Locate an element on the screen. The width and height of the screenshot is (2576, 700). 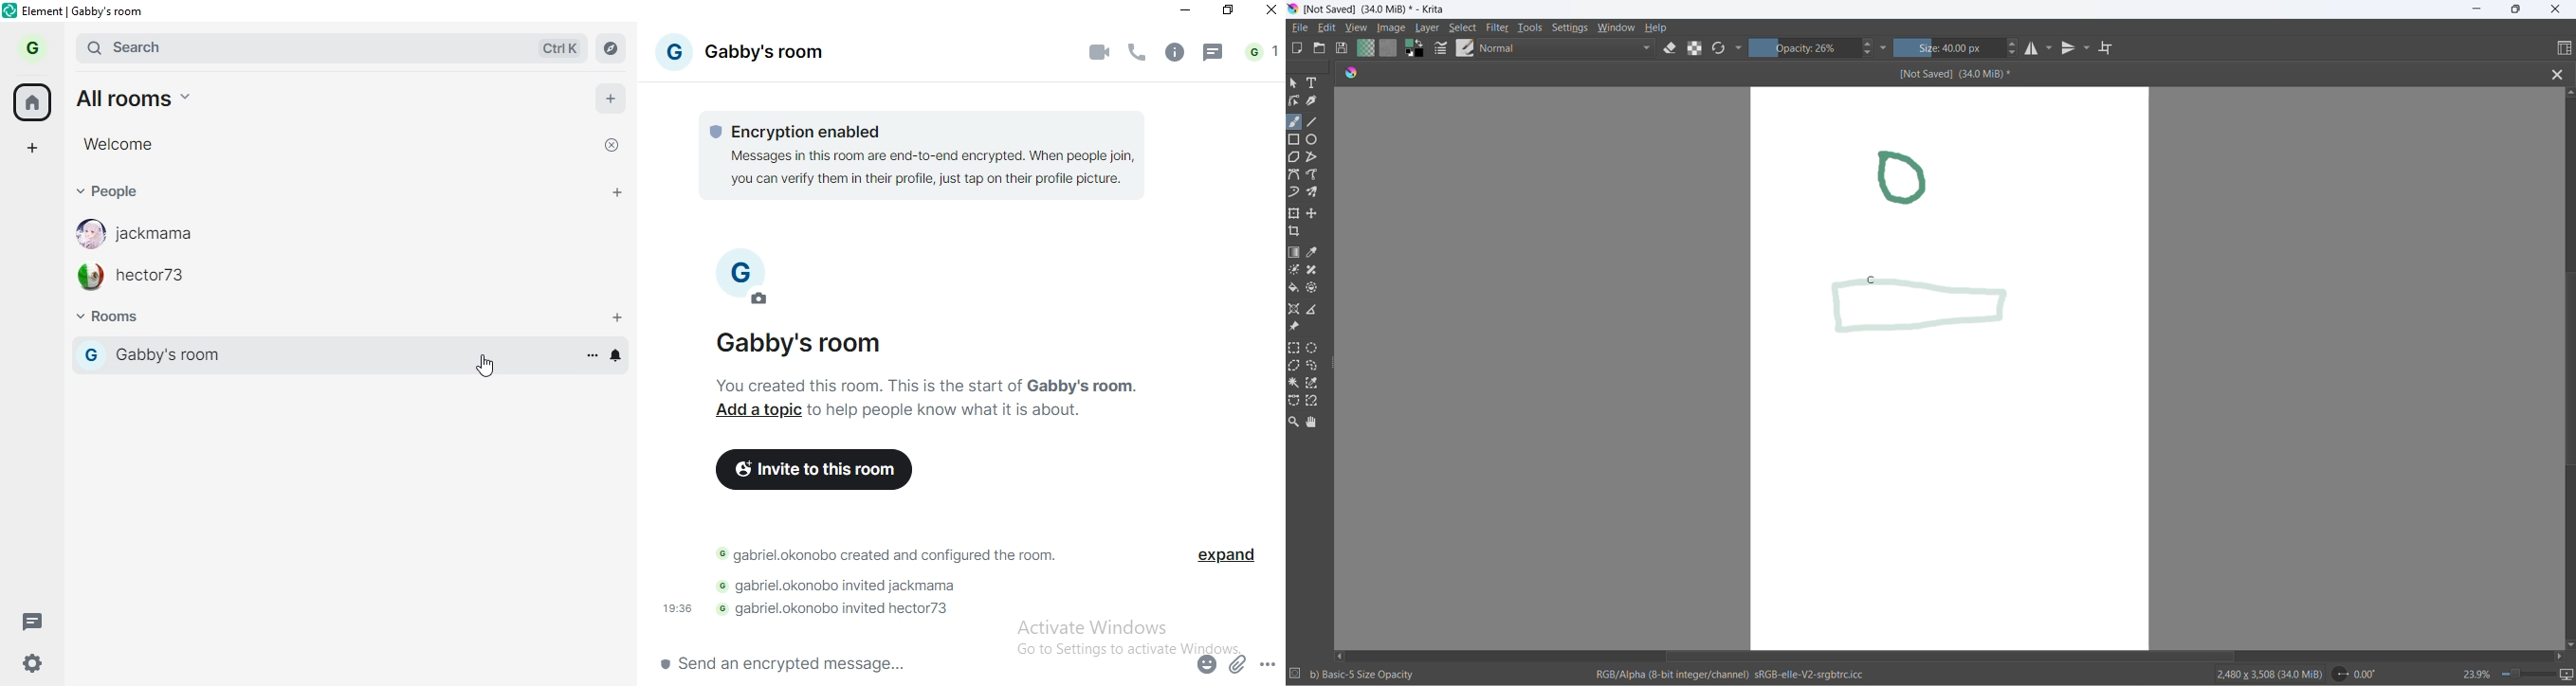
smart patch tool is located at coordinates (1317, 271).